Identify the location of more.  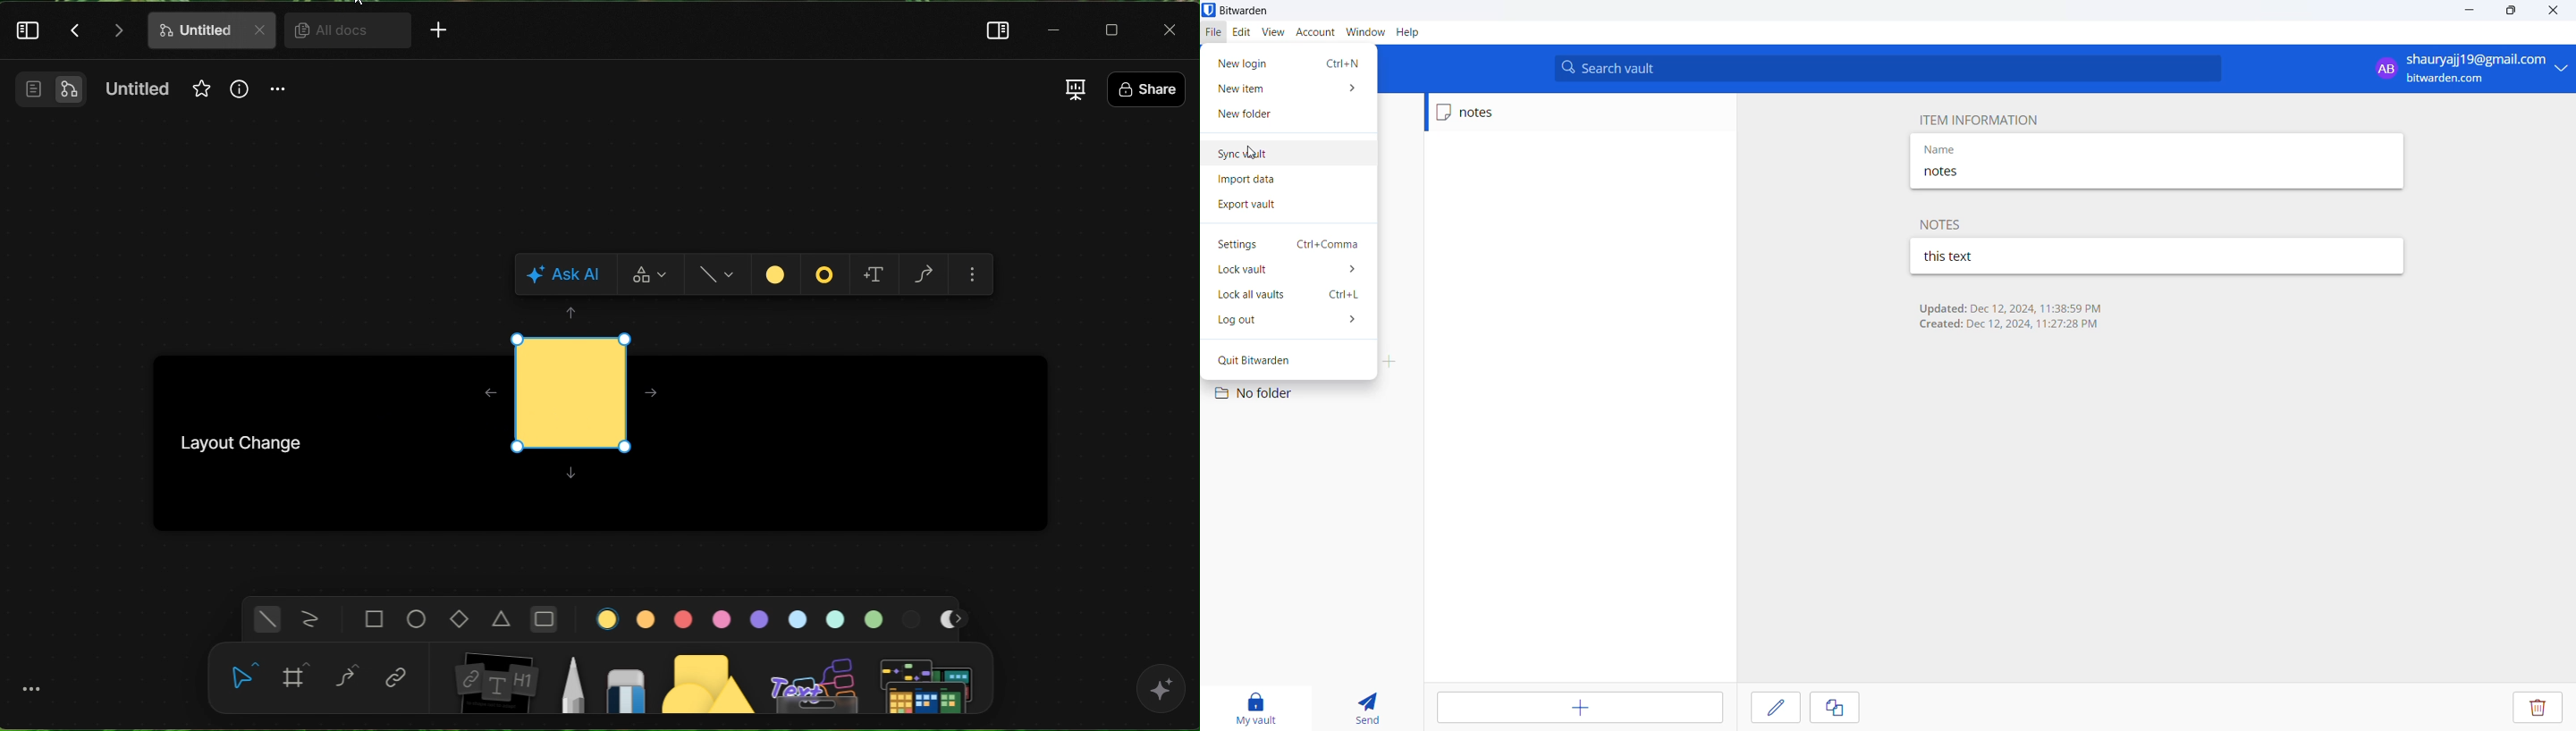
(279, 95).